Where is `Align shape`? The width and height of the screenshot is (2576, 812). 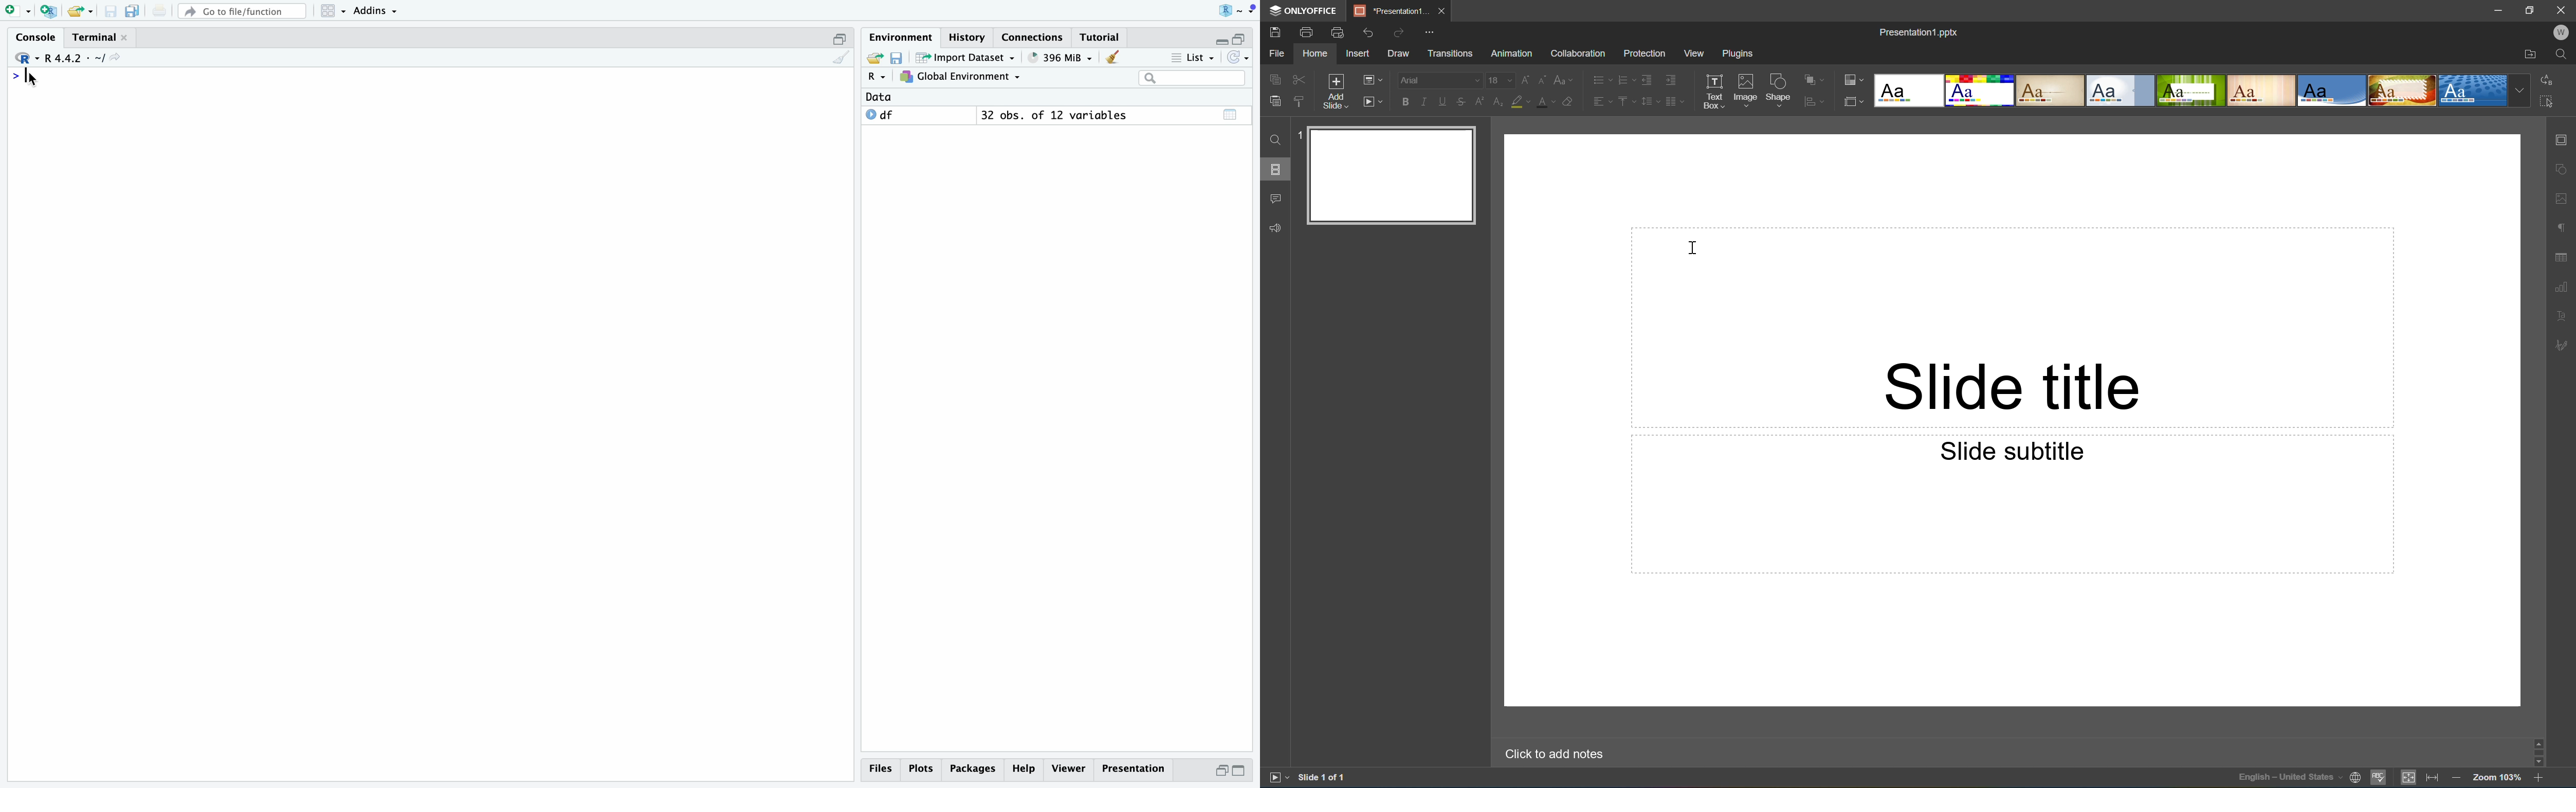 Align shape is located at coordinates (1816, 103).